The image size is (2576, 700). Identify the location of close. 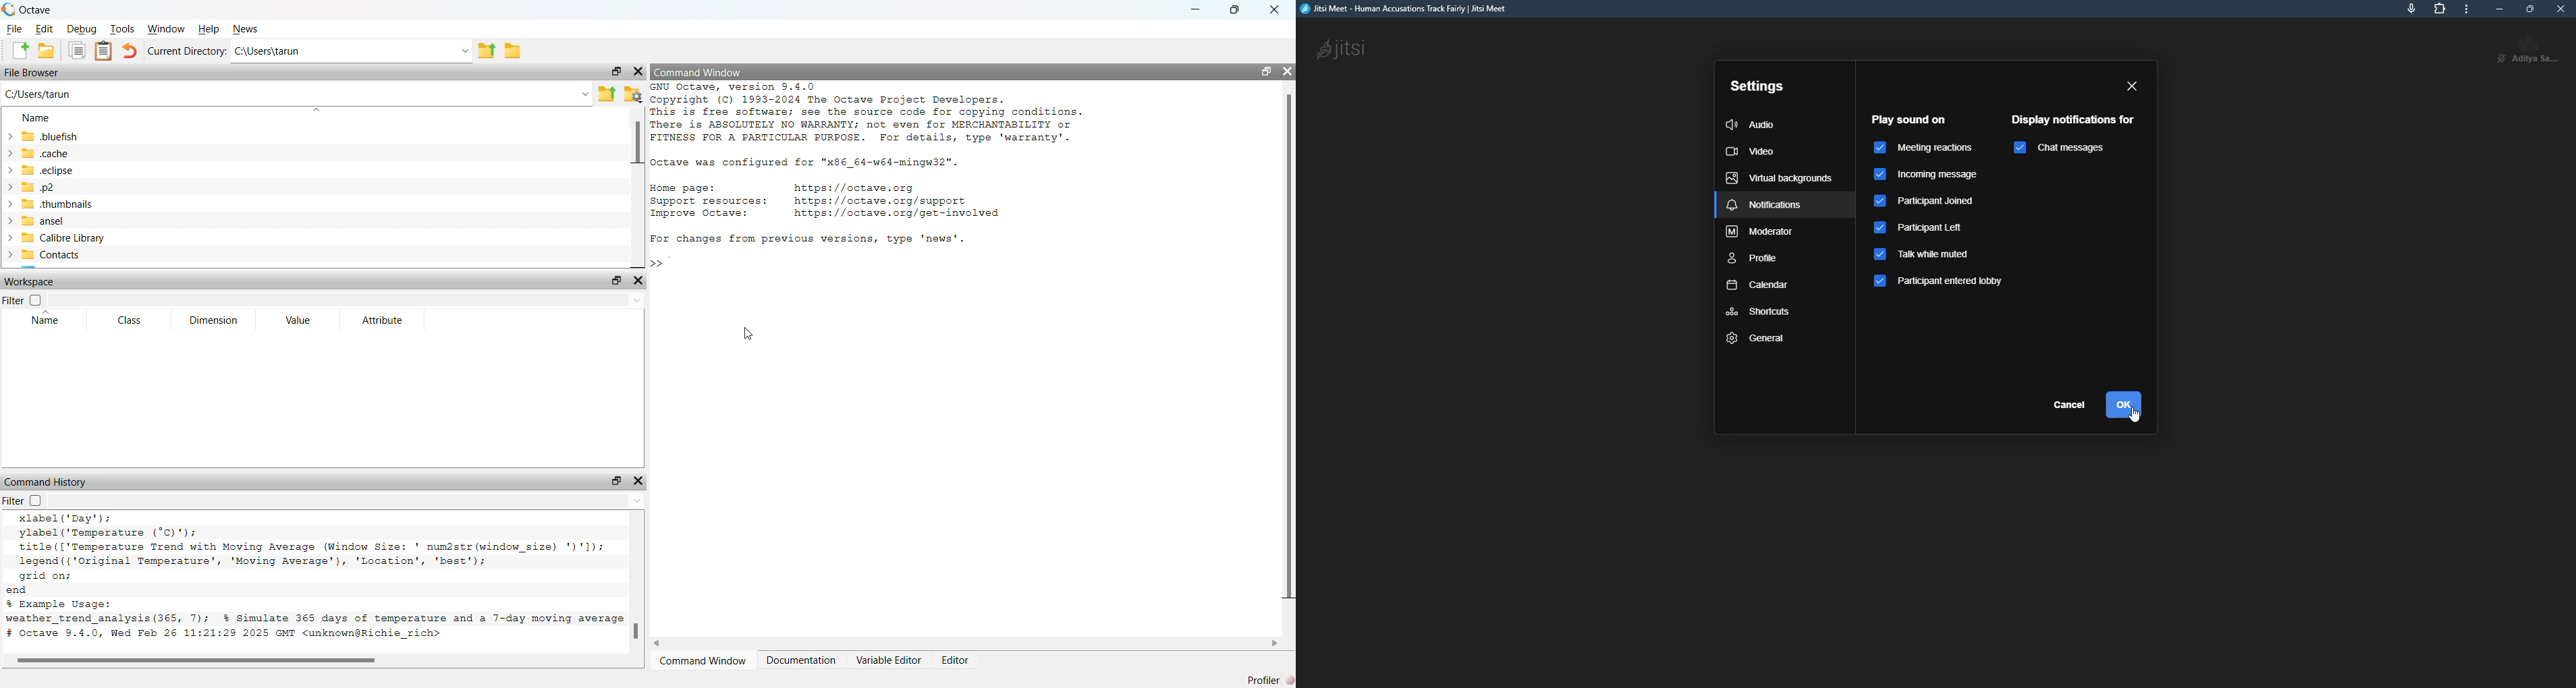
(2133, 87).